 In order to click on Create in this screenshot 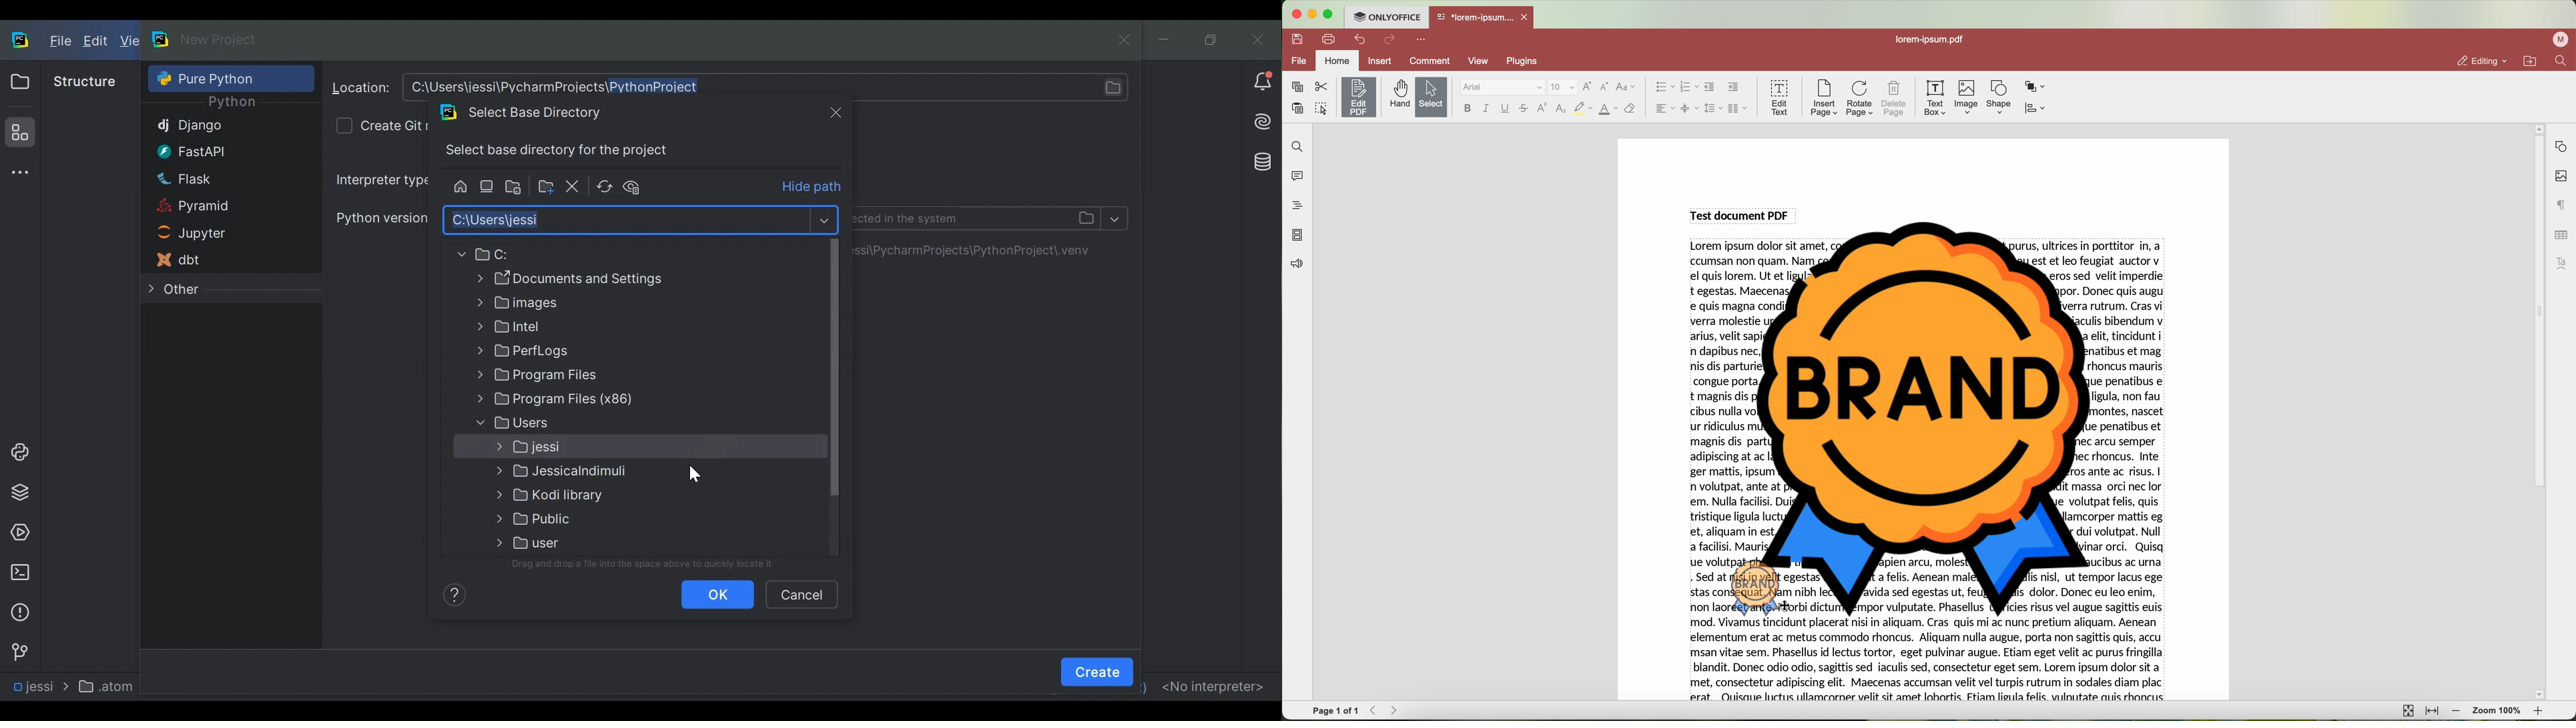, I will do `click(1097, 672)`.